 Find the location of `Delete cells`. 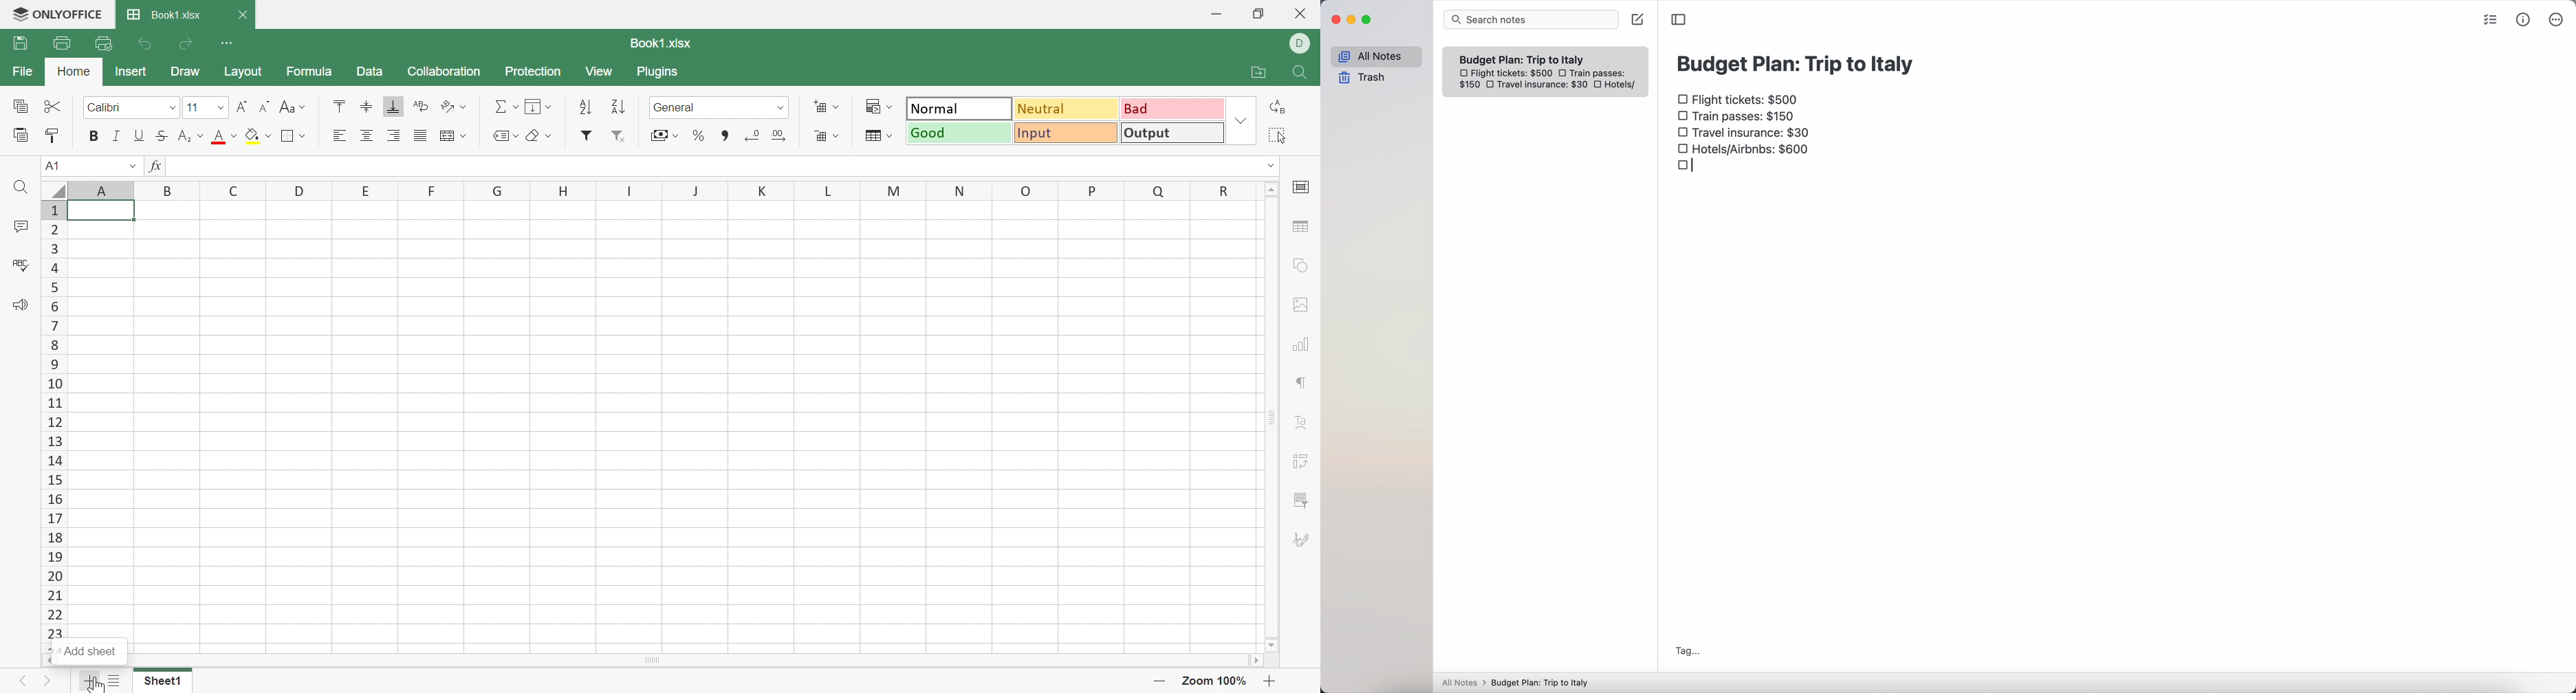

Delete cells is located at coordinates (822, 138).